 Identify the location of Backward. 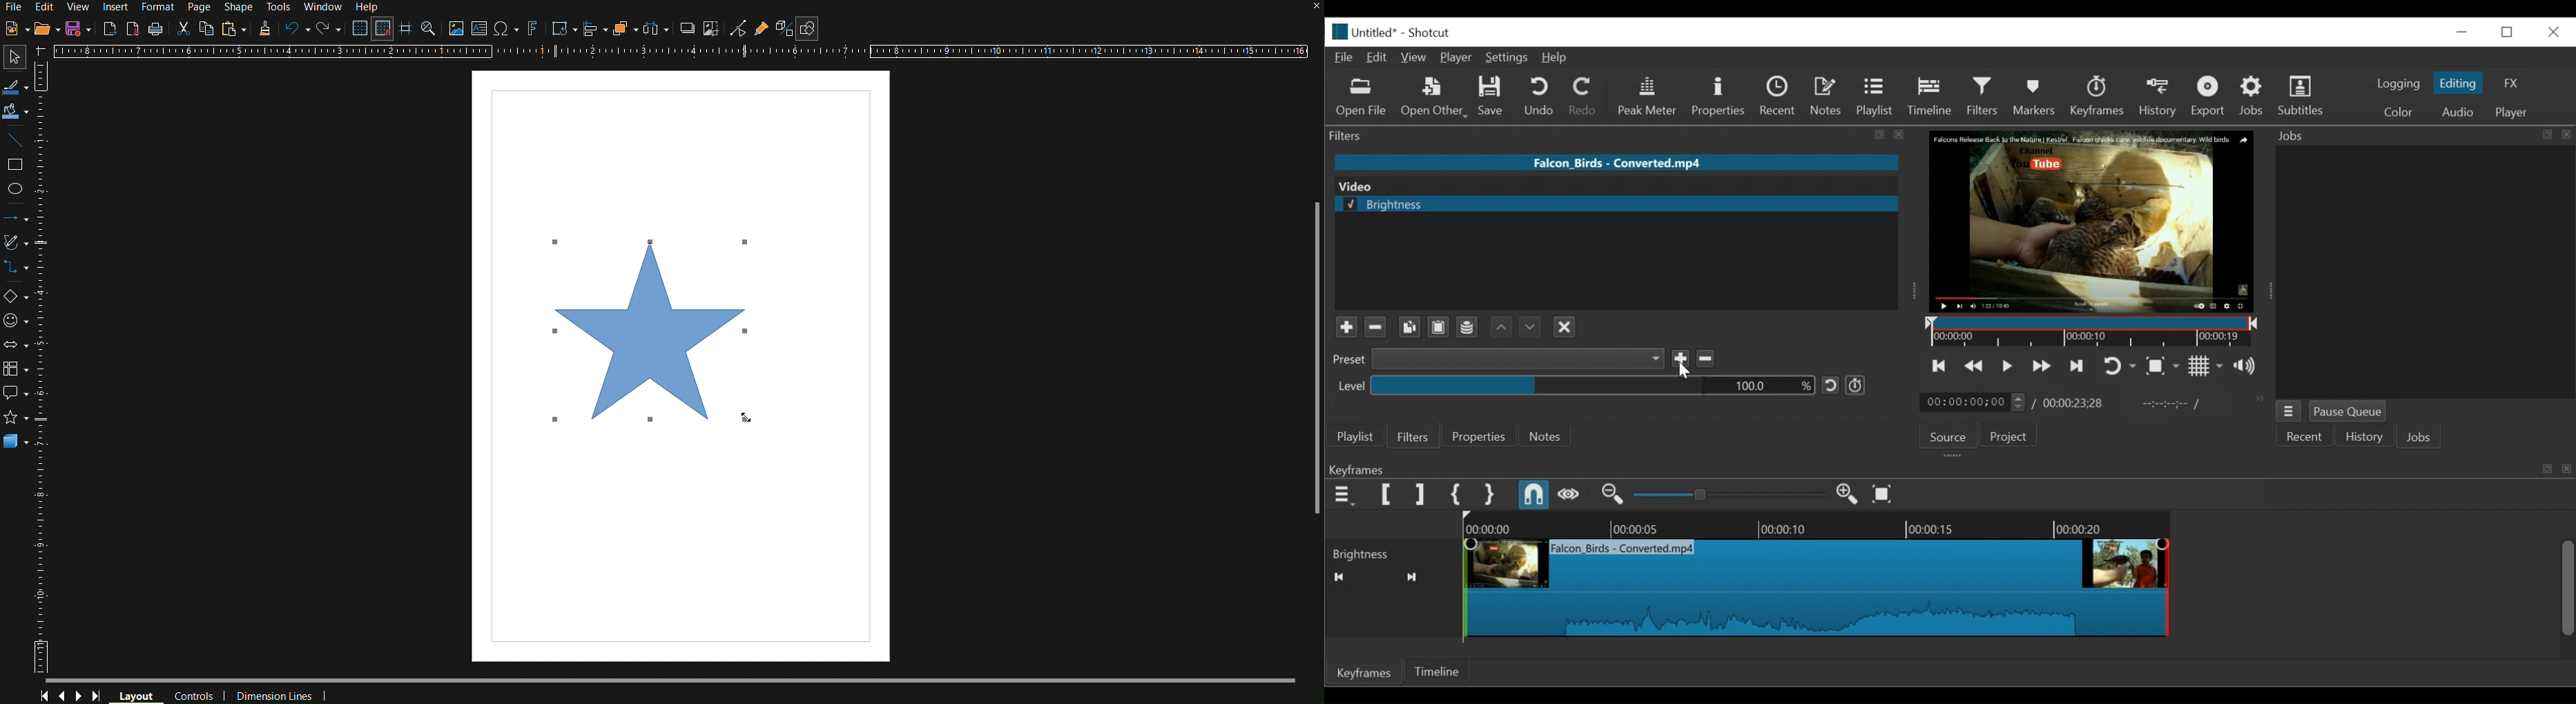
(1497, 327).